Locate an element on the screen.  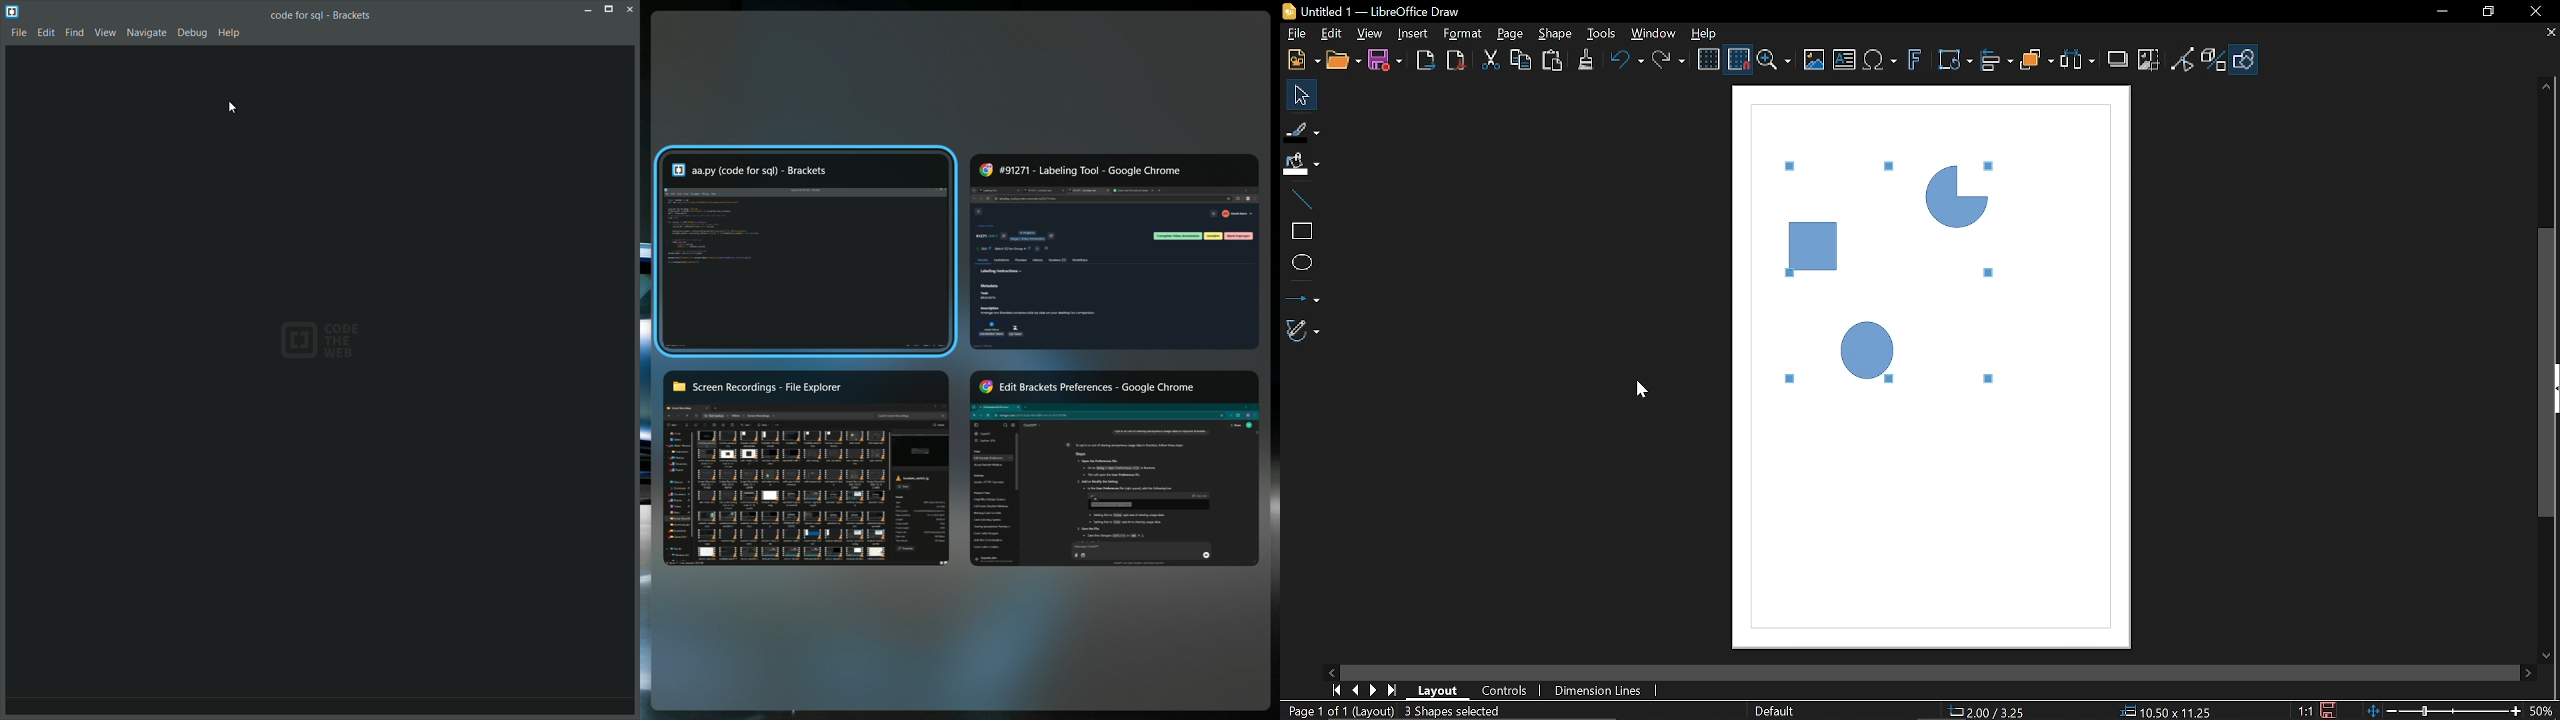
google chrome another window is located at coordinates (1113, 469).